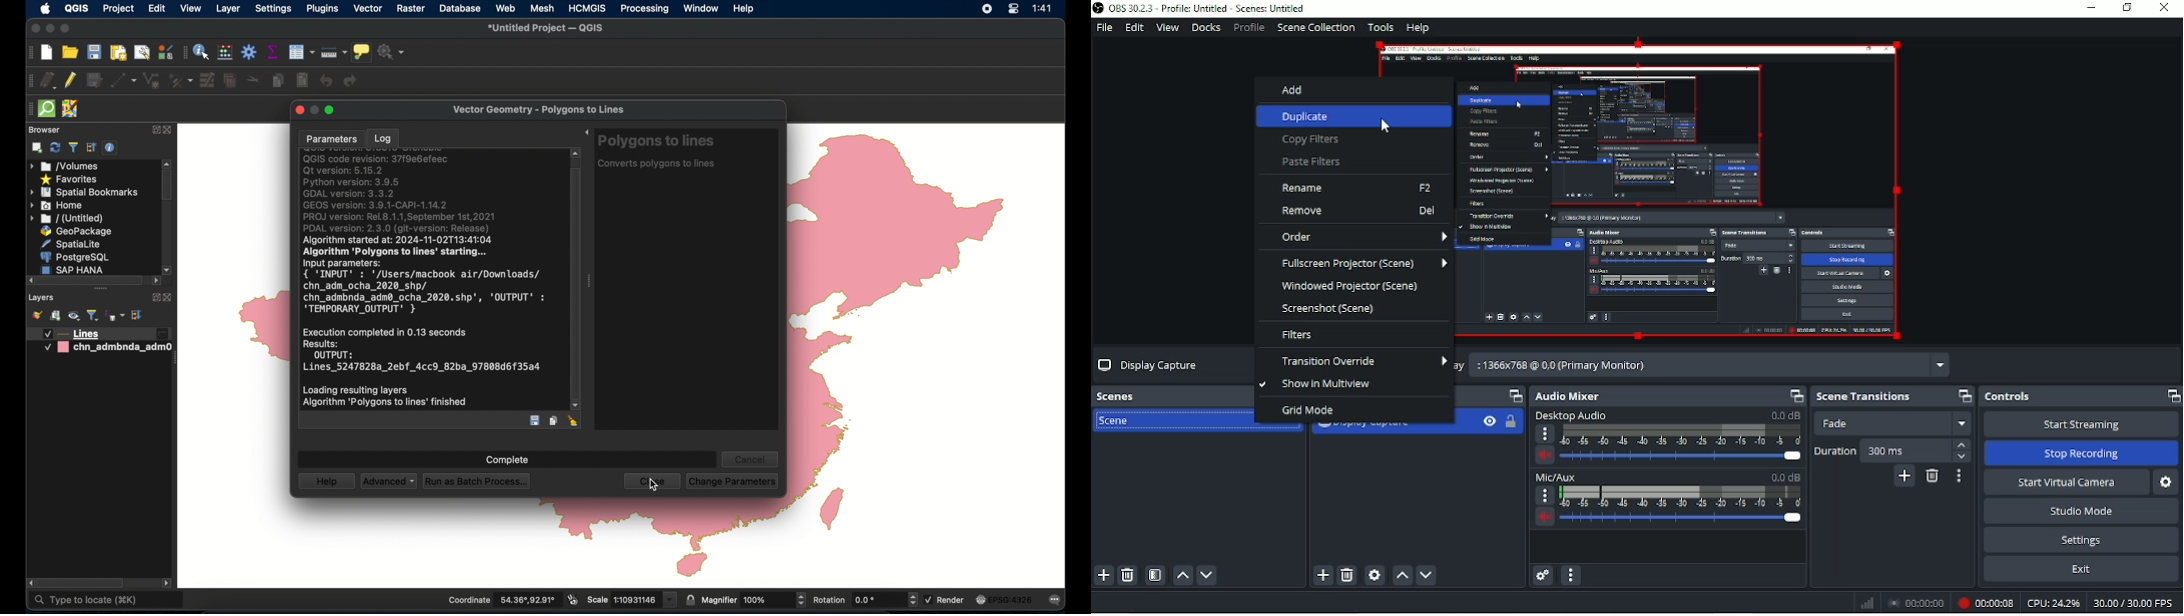 Image resolution: width=2184 pixels, height=616 pixels. I want to click on undo, so click(326, 81).